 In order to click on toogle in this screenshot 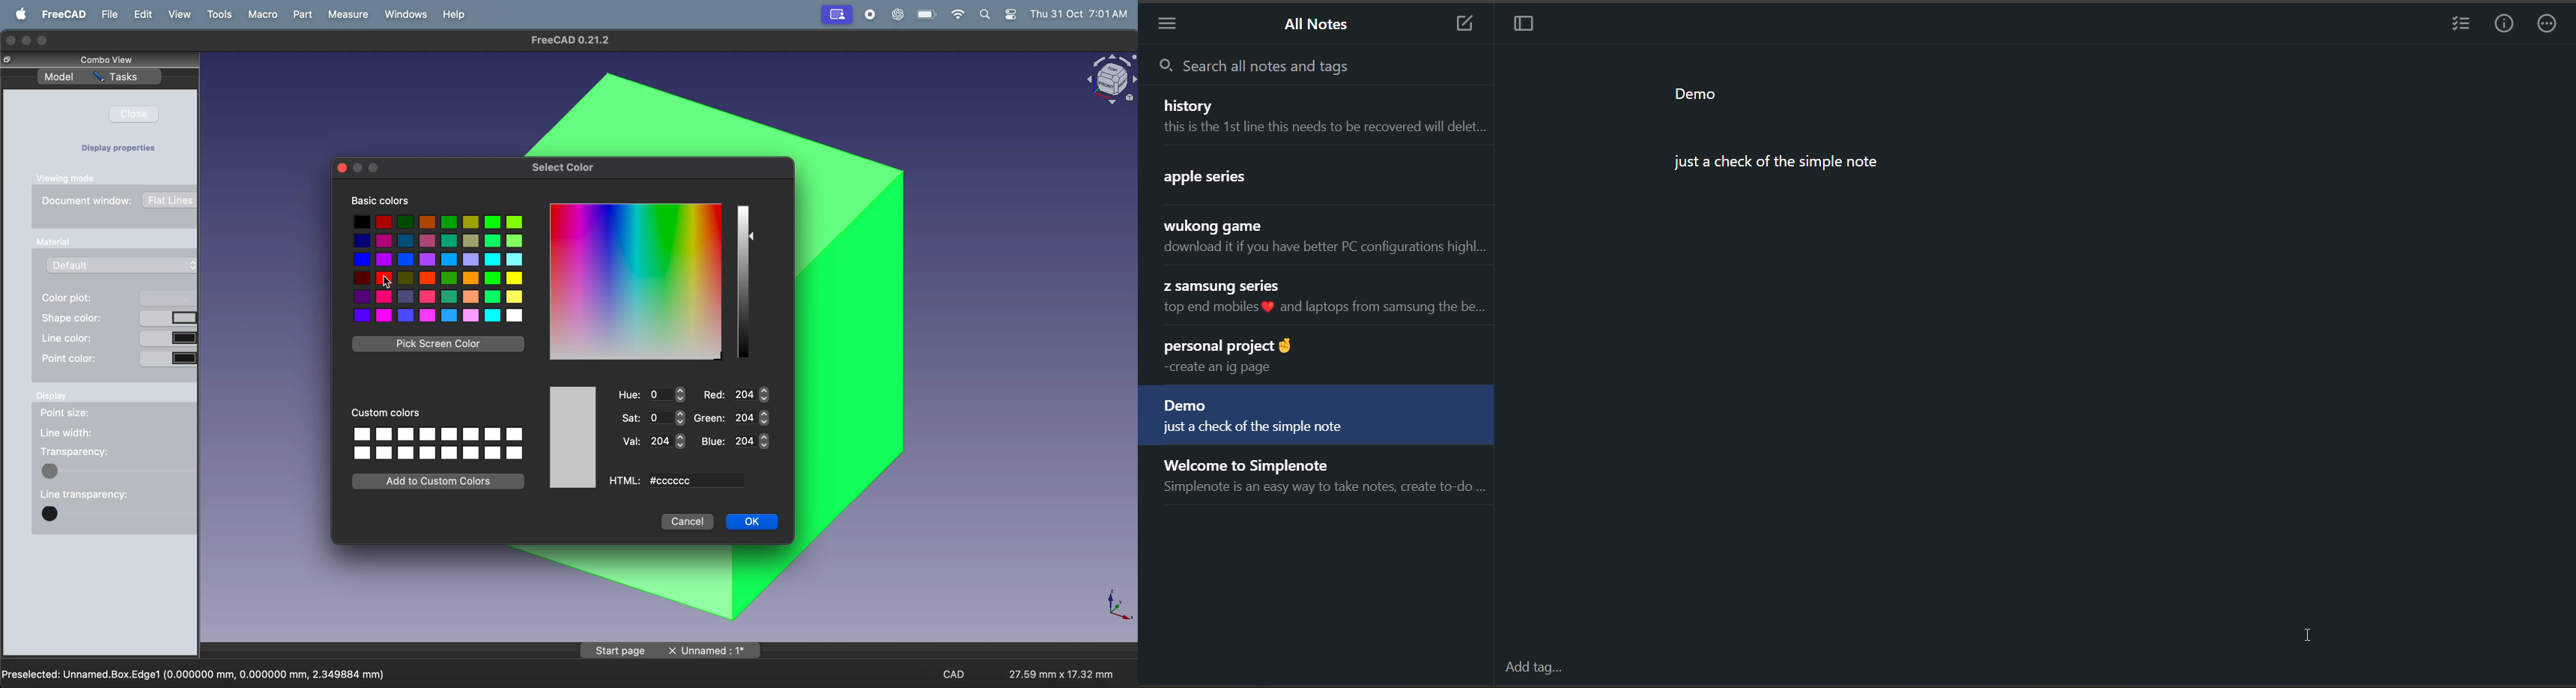, I will do `click(118, 516)`.